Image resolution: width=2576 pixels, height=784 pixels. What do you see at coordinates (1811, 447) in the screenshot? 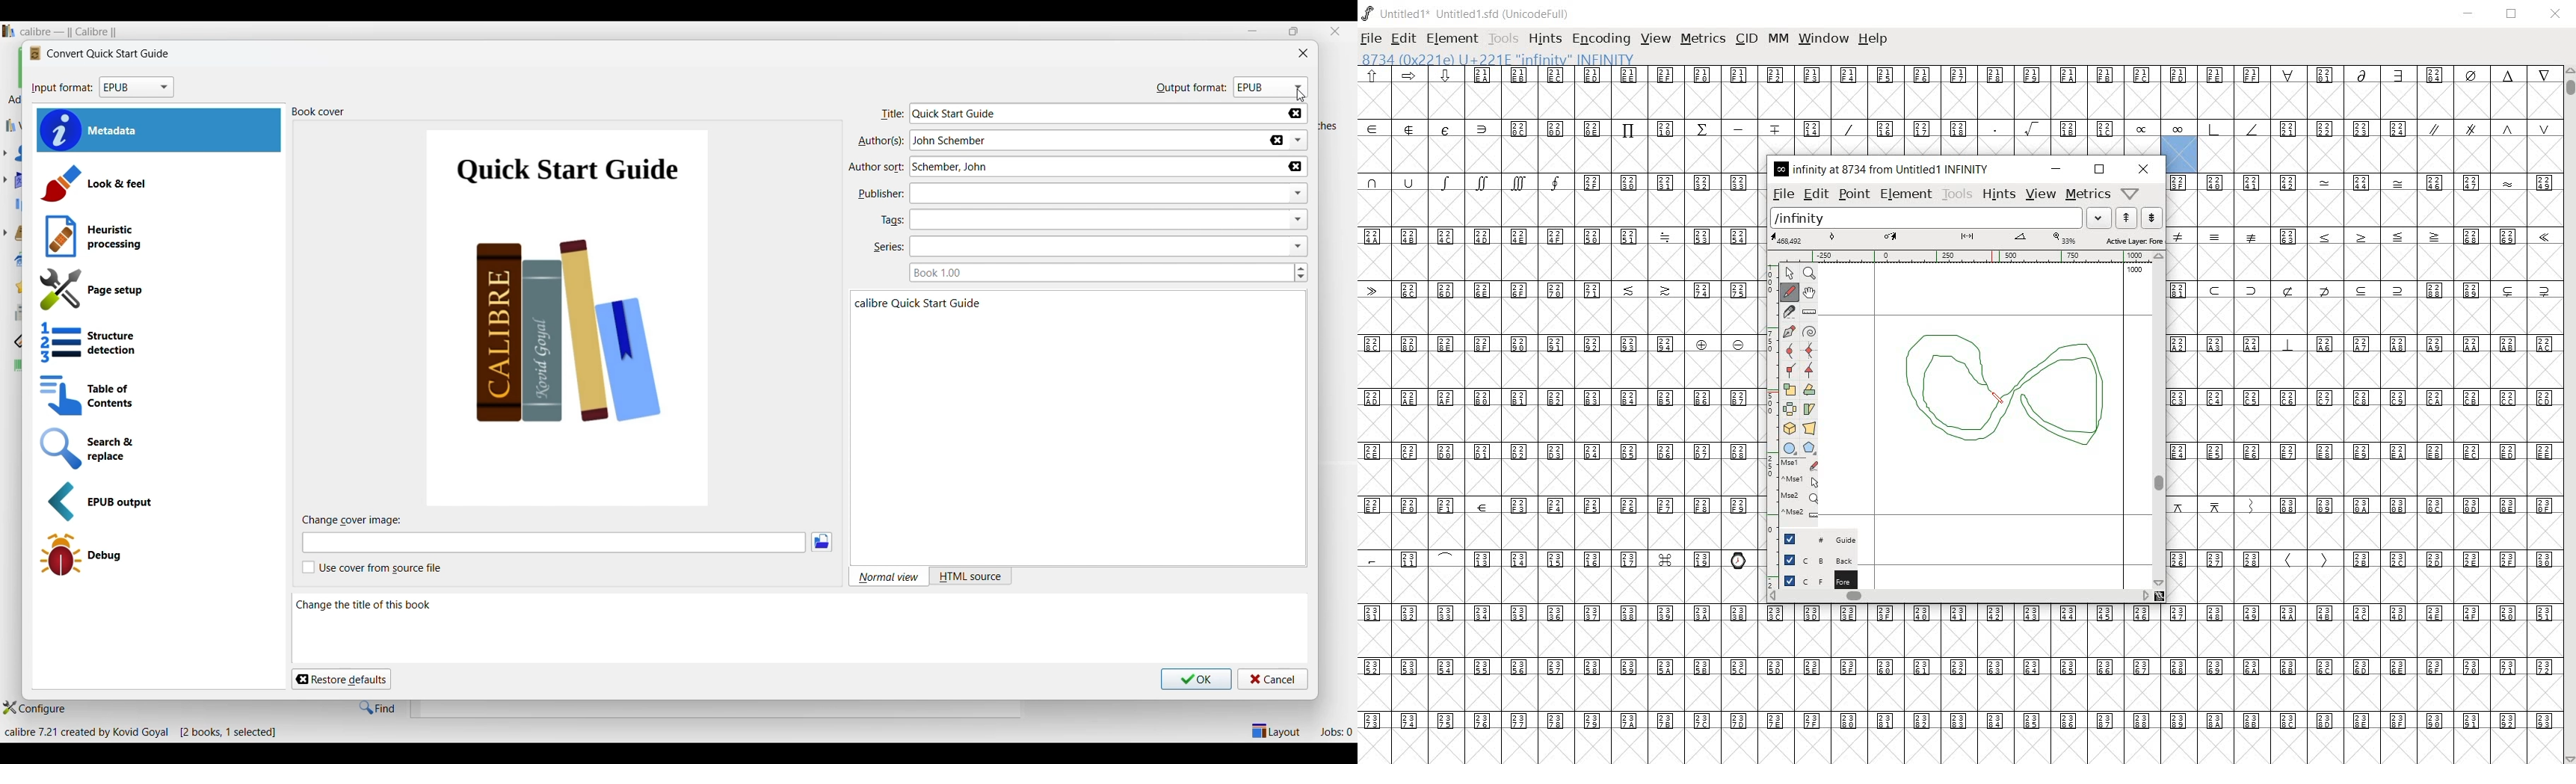
I see `polygon or star` at bounding box center [1811, 447].